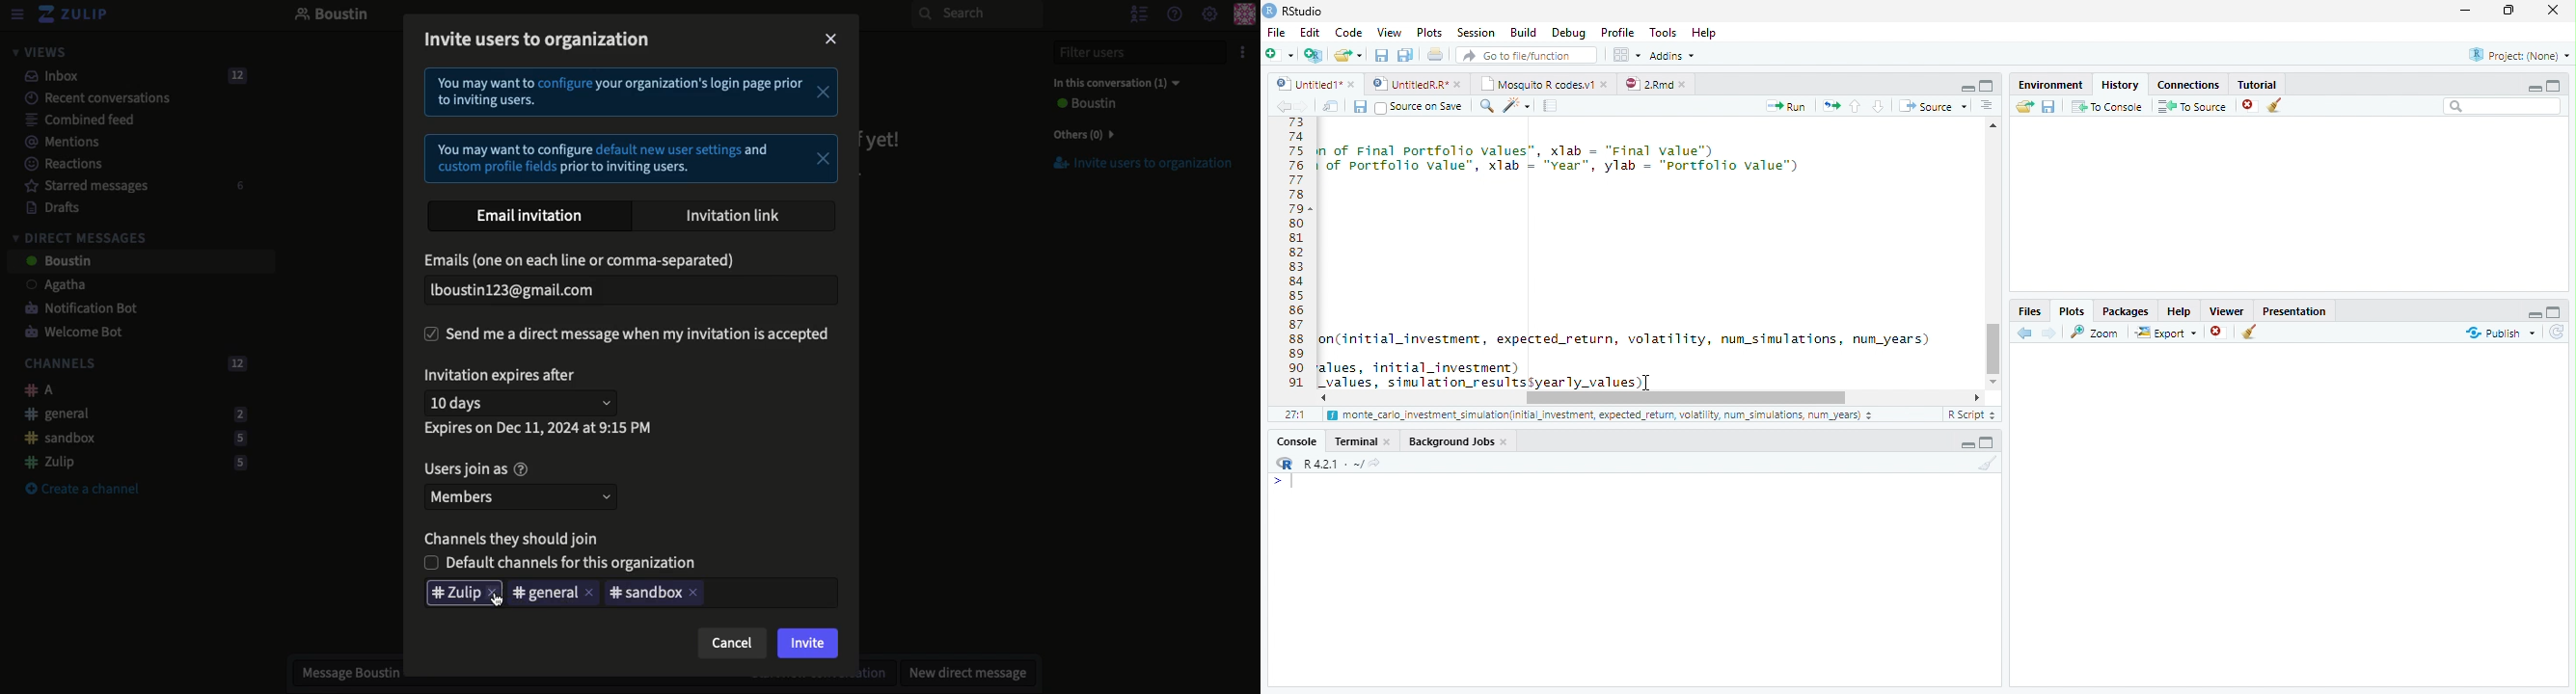 This screenshot has width=2576, height=700. I want to click on To Source, so click(2192, 106).